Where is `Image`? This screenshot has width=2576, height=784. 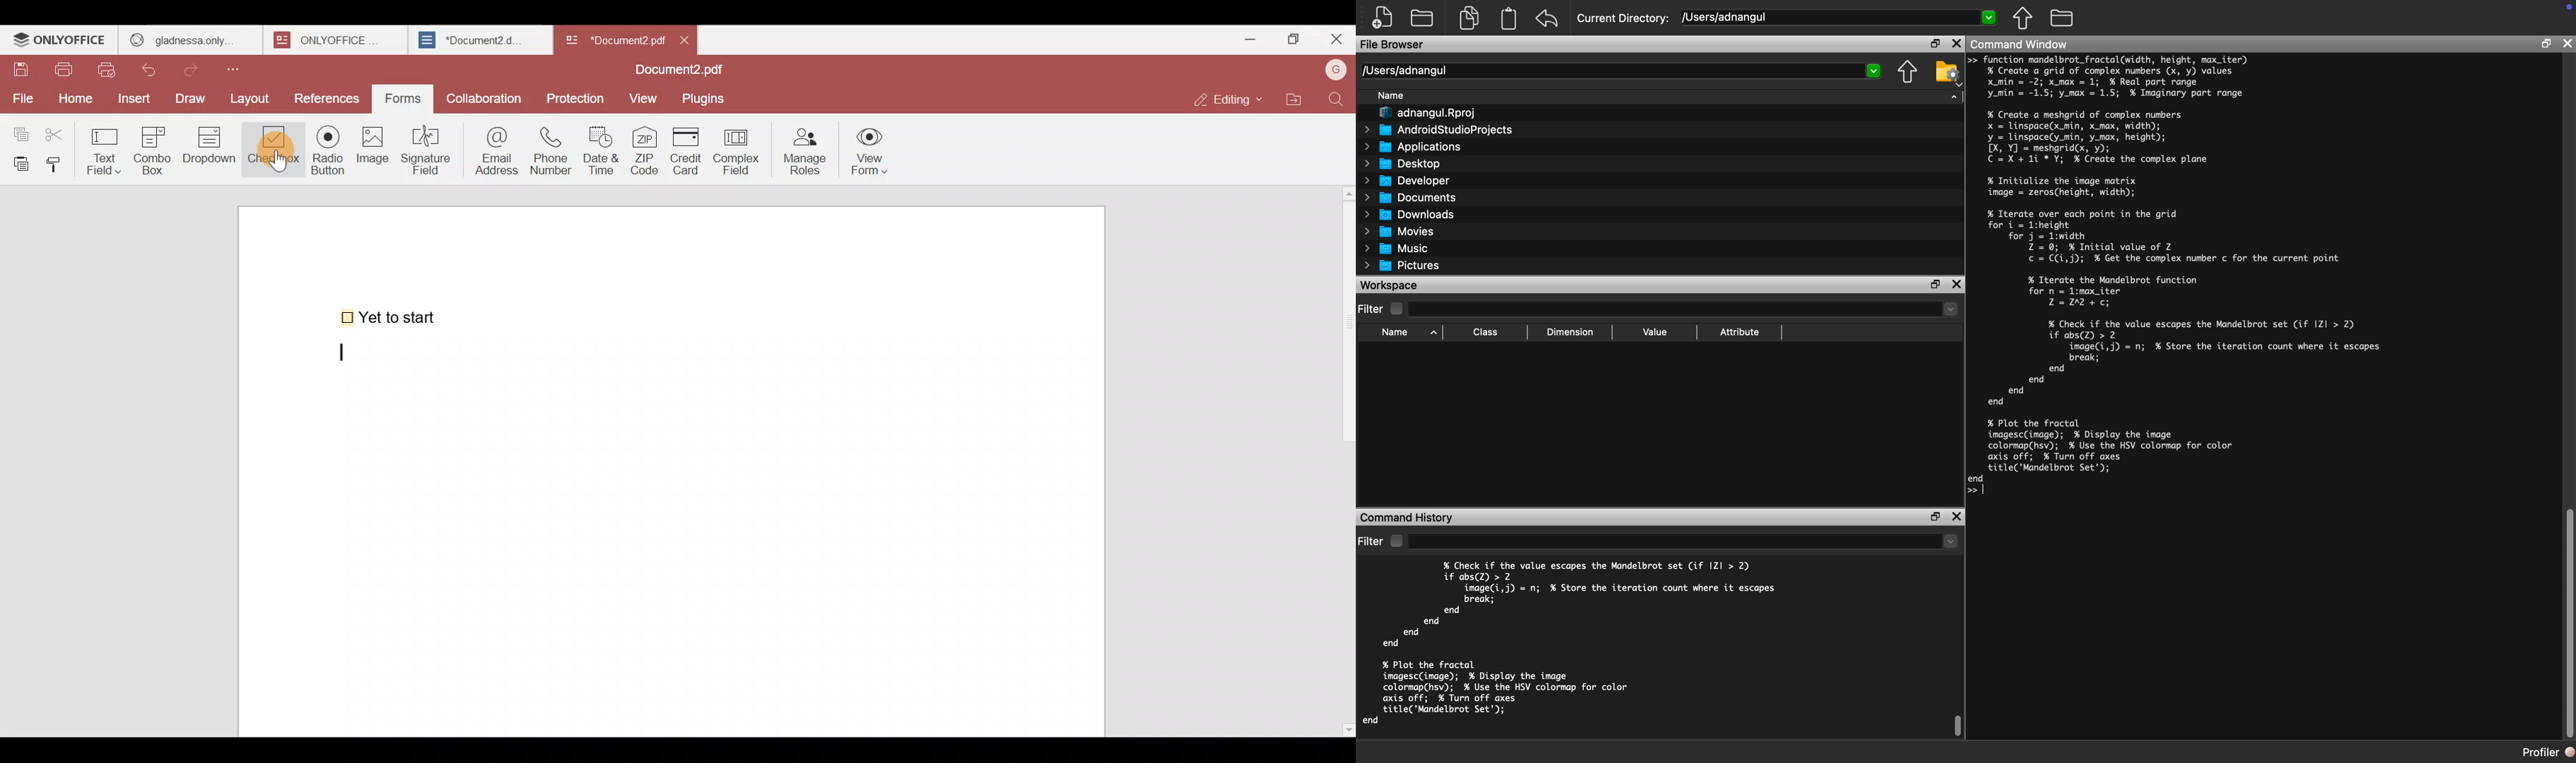
Image is located at coordinates (374, 155).